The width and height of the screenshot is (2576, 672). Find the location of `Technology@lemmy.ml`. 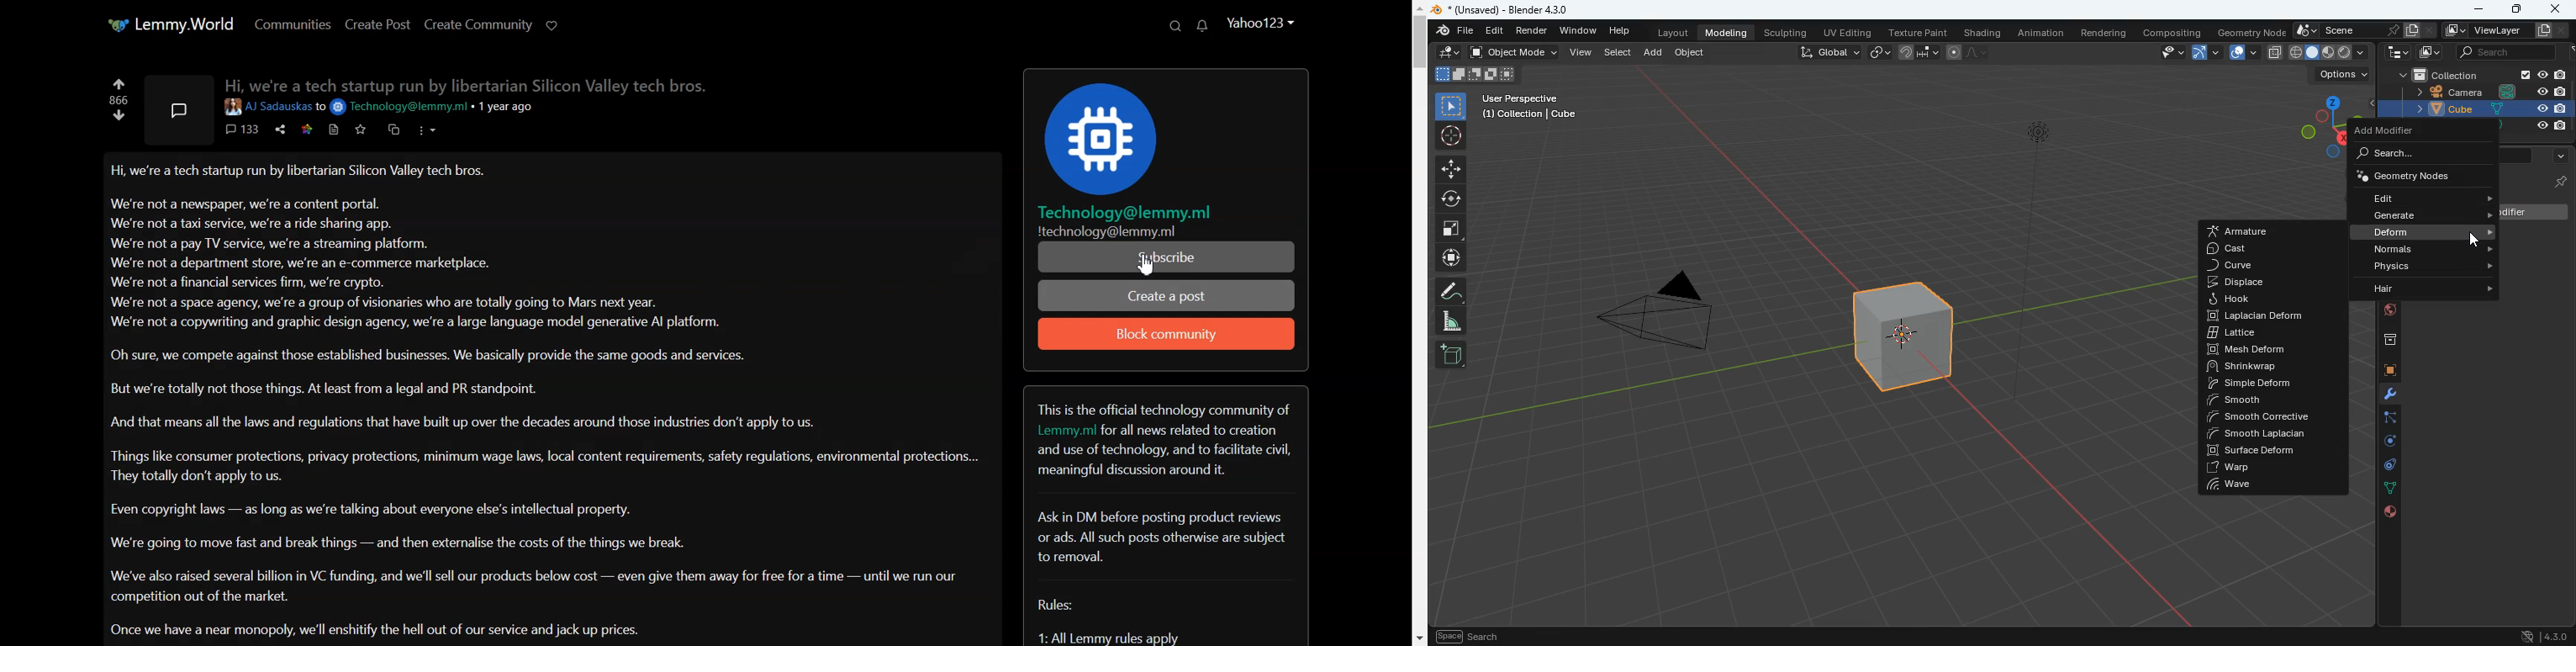

Technology@lemmy.ml is located at coordinates (401, 107).